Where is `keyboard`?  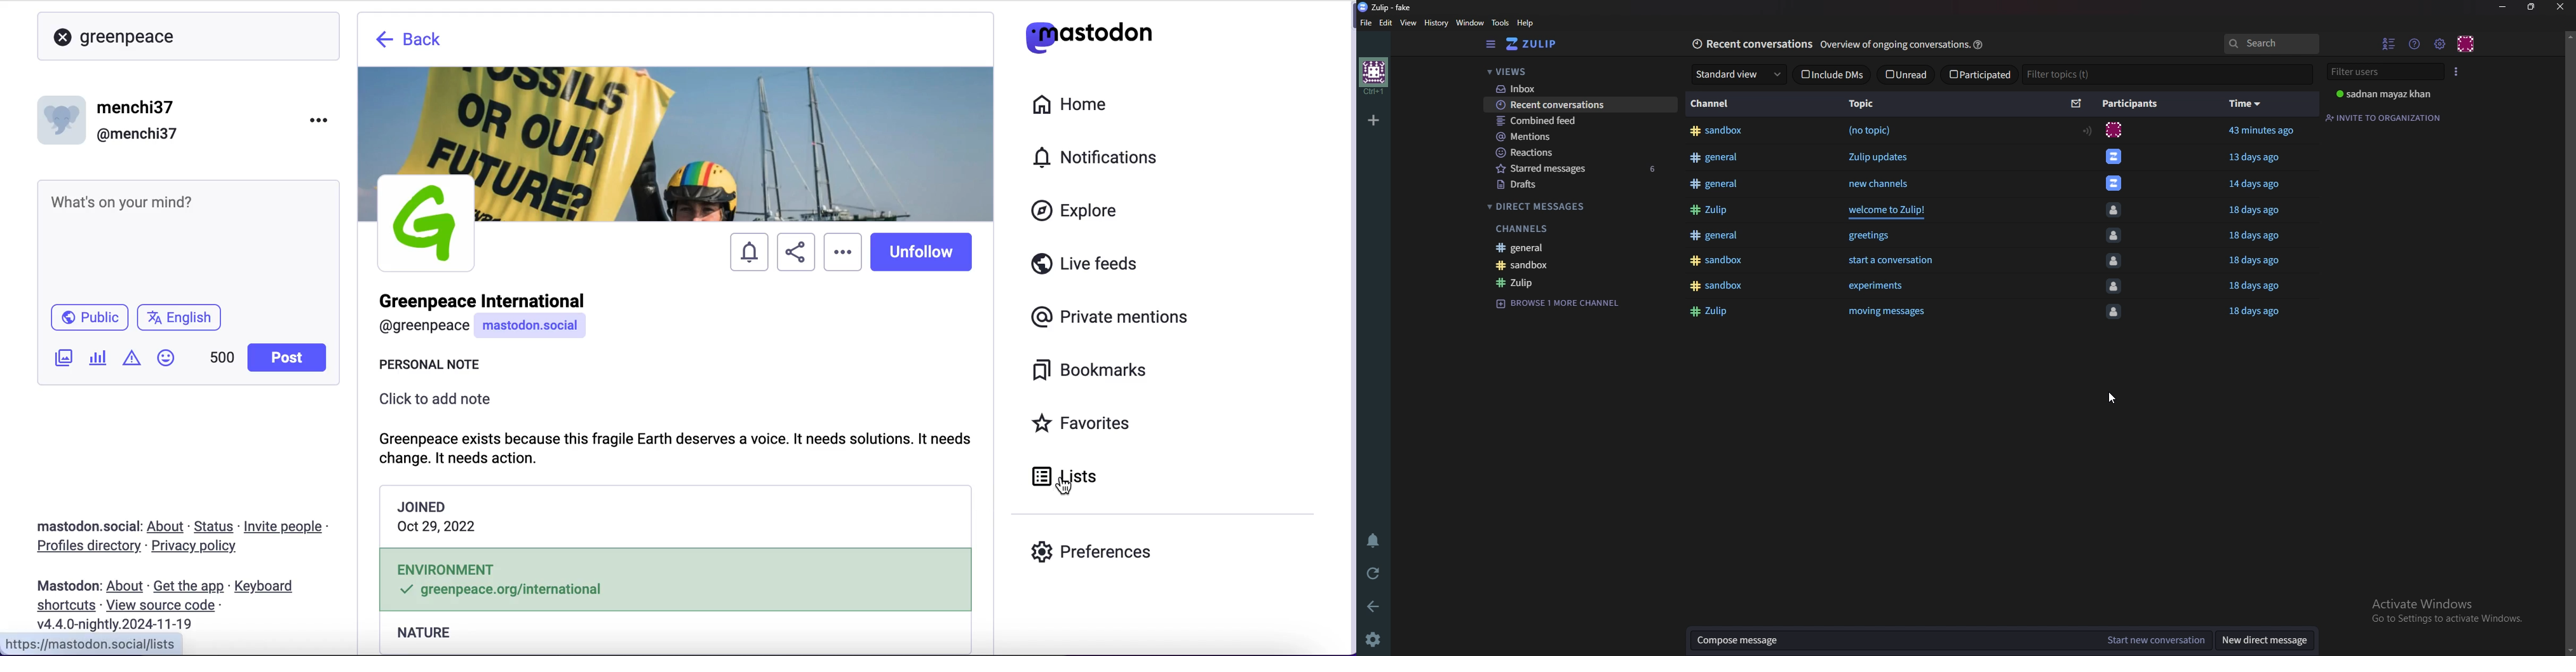
keyboard is located at coordinates (267, 587).